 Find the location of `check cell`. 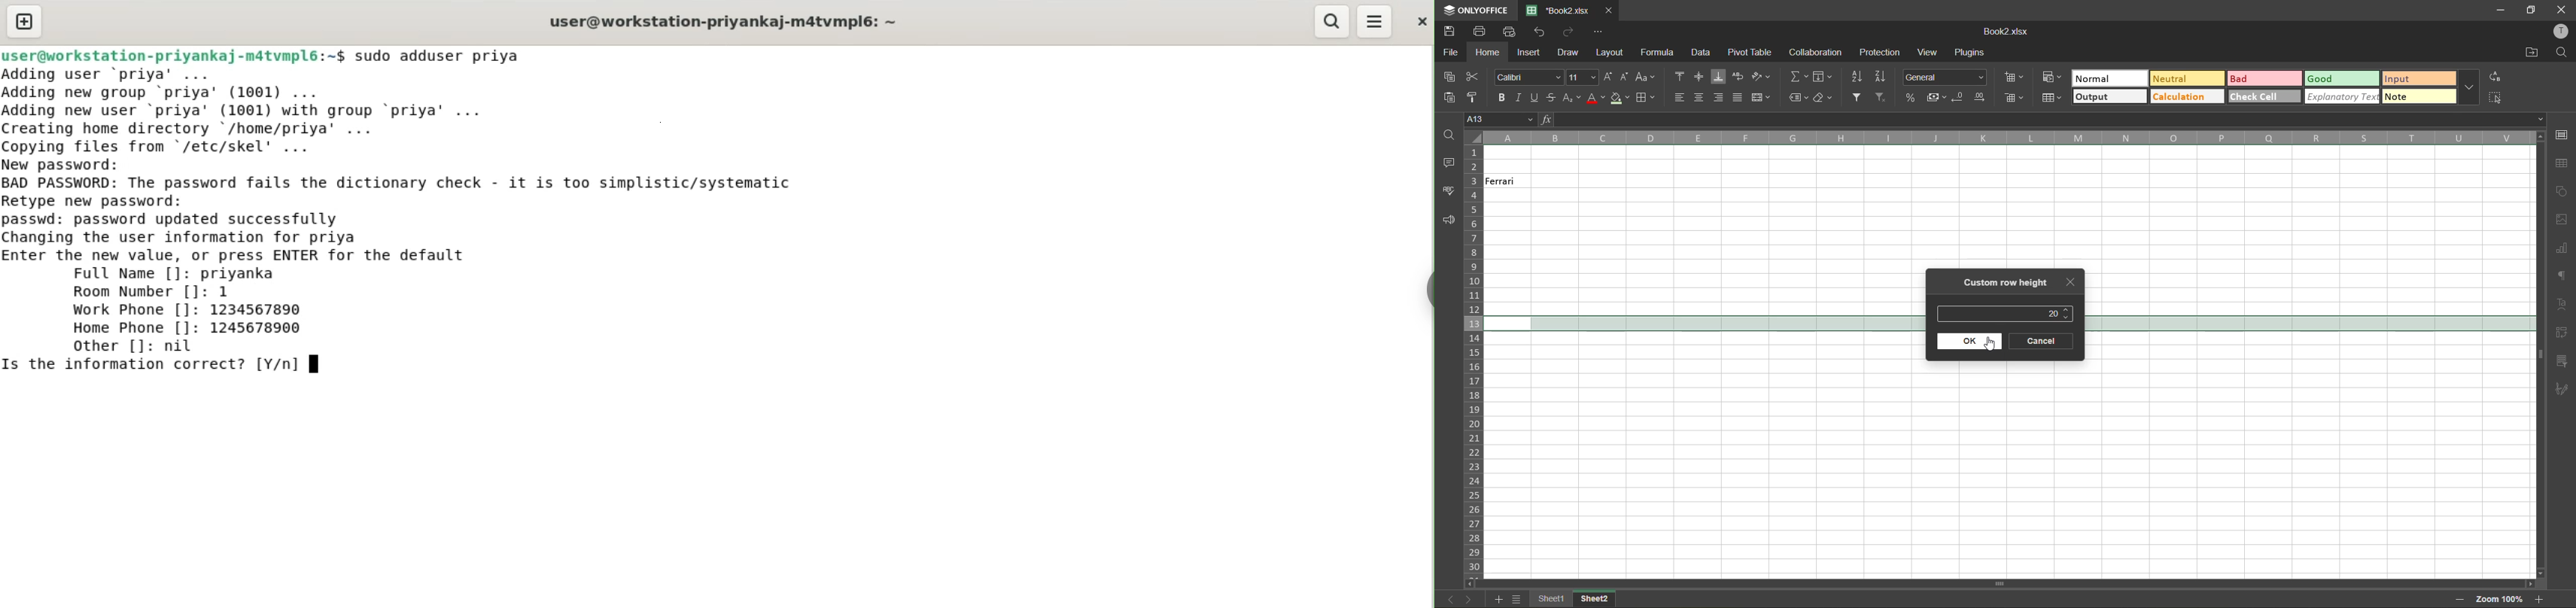

check cell is located at coordinates (2264, 98).